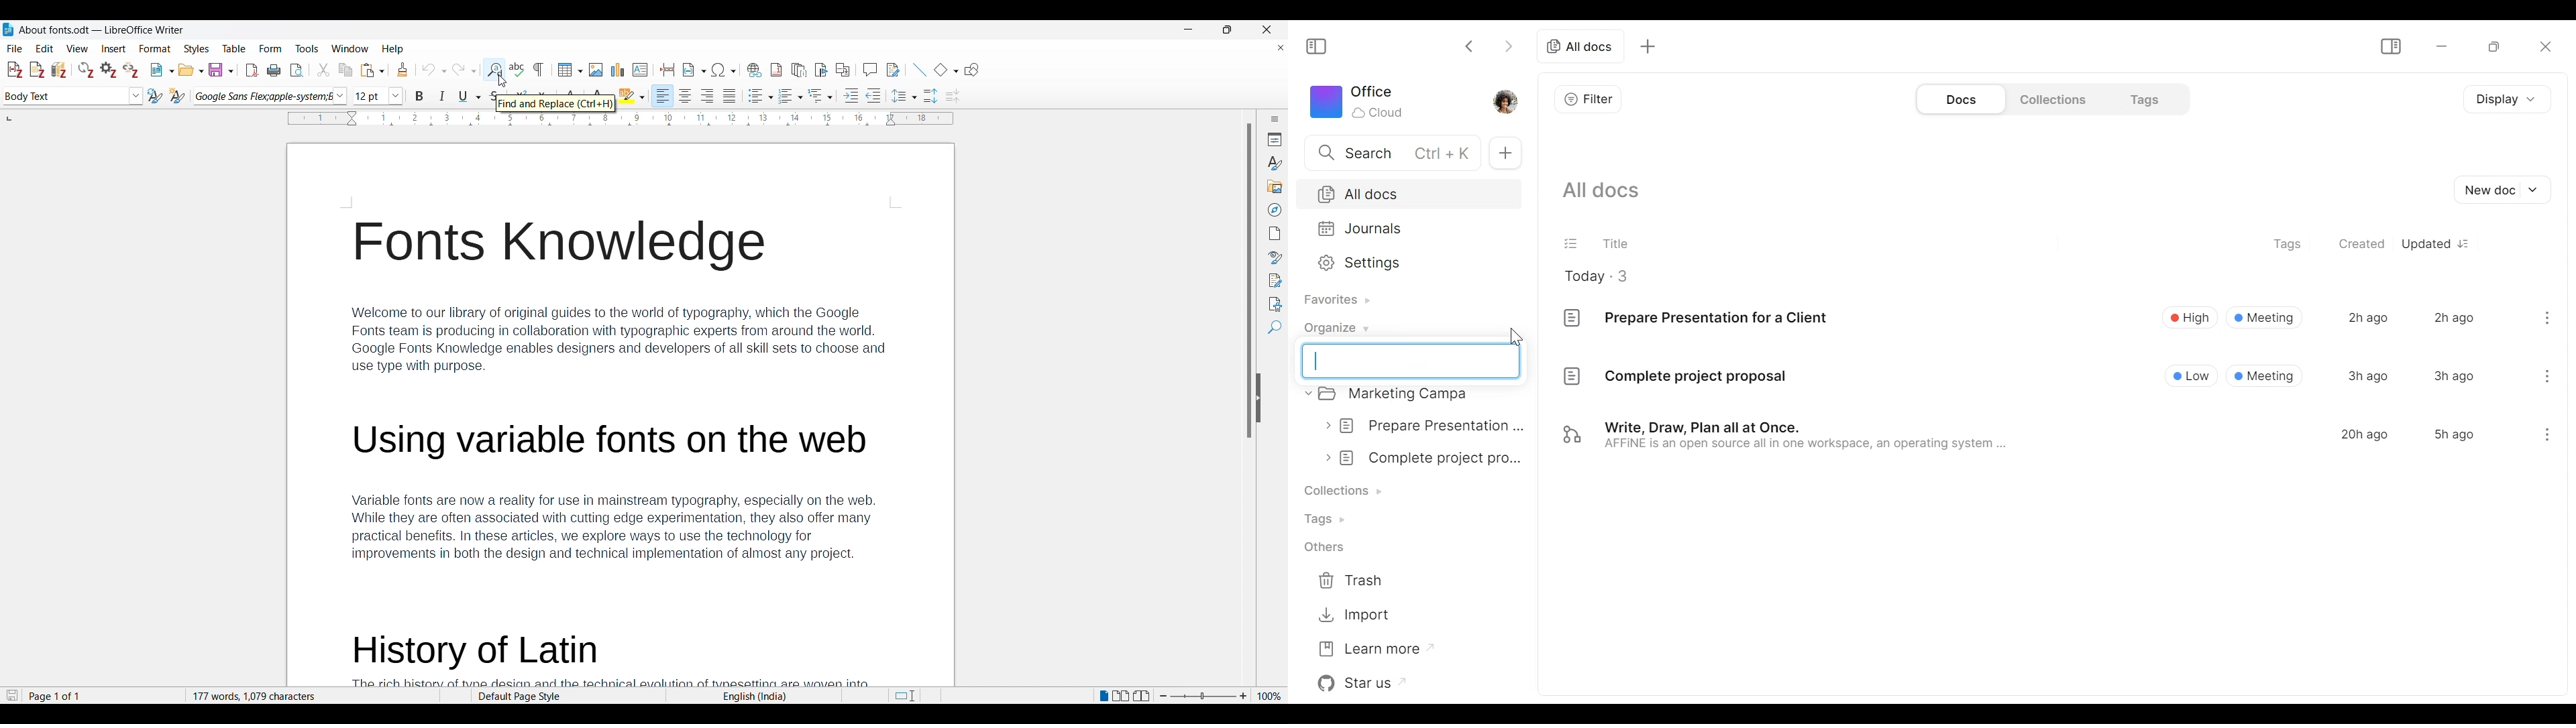 This screenshot has height=728, width=2576. Describe the element at coordinates (730, 96) in the screenshot. I see `Align justified` at that location.